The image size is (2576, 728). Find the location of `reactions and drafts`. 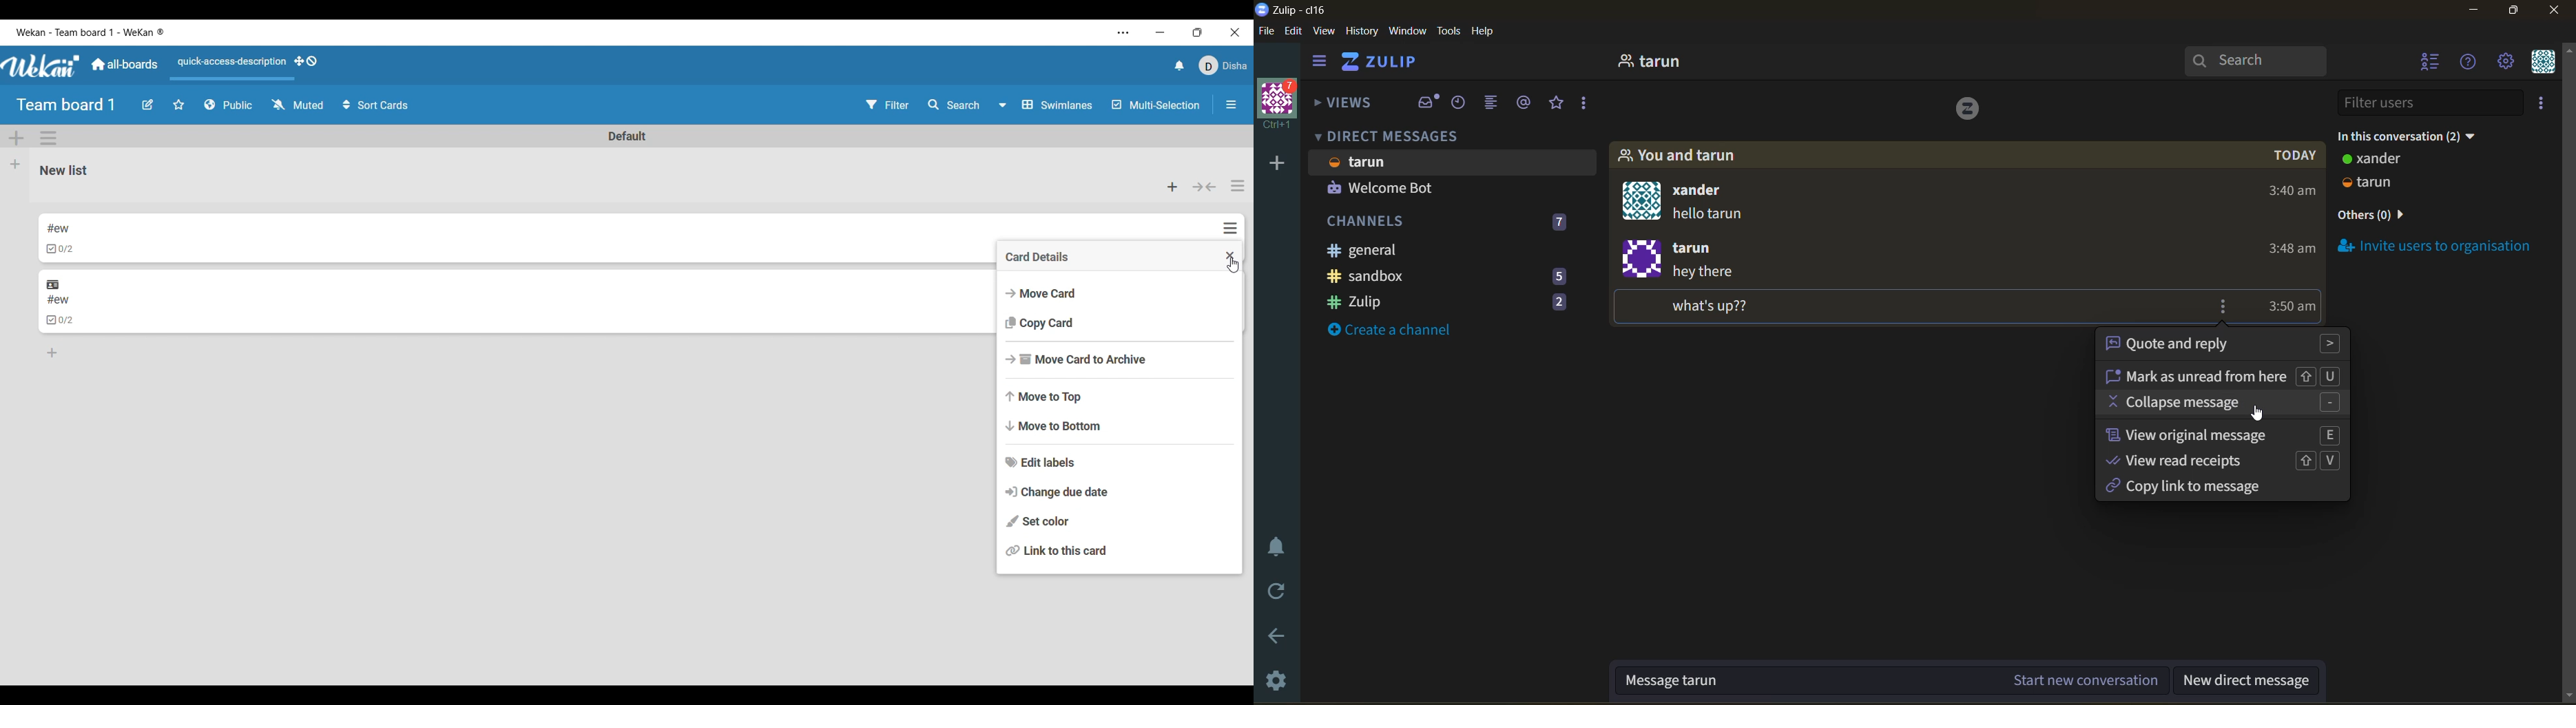

reactions and drafts is located at coordinates (1588, 105).